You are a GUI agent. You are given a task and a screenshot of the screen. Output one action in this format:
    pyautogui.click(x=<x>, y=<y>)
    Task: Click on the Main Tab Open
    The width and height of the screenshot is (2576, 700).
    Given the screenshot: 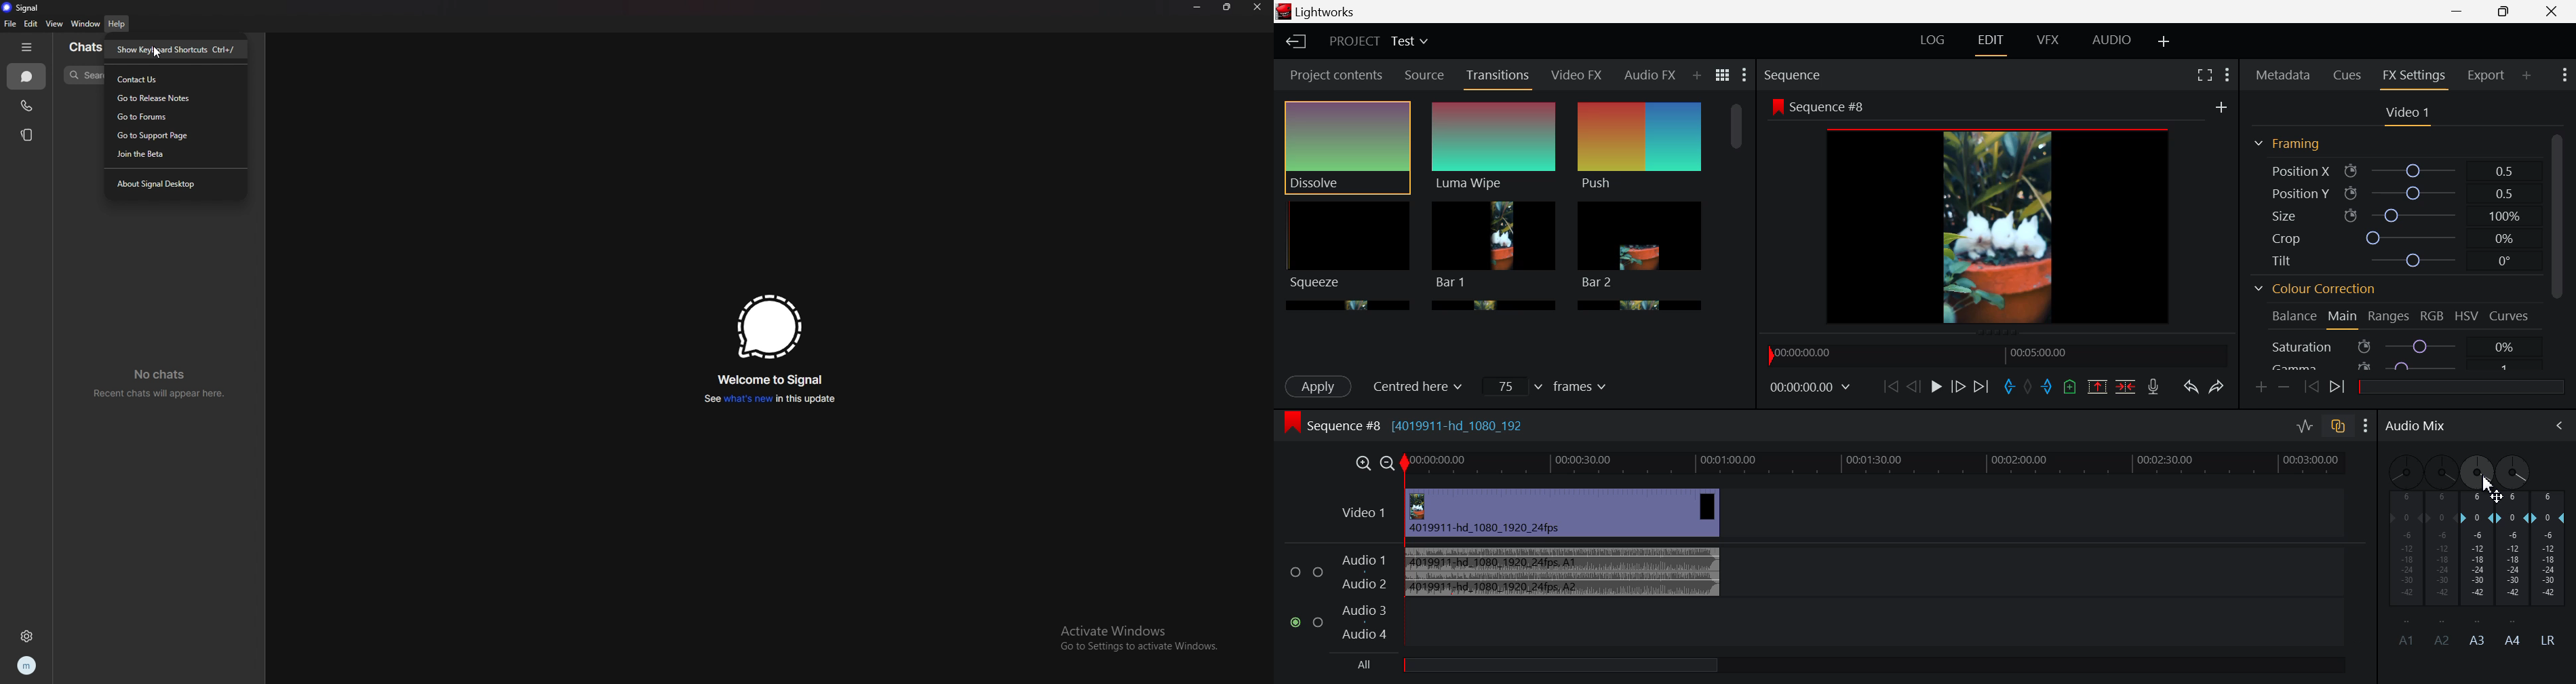 What is the action you would take?
    pyautogui.click(x=2343, y=318)
    